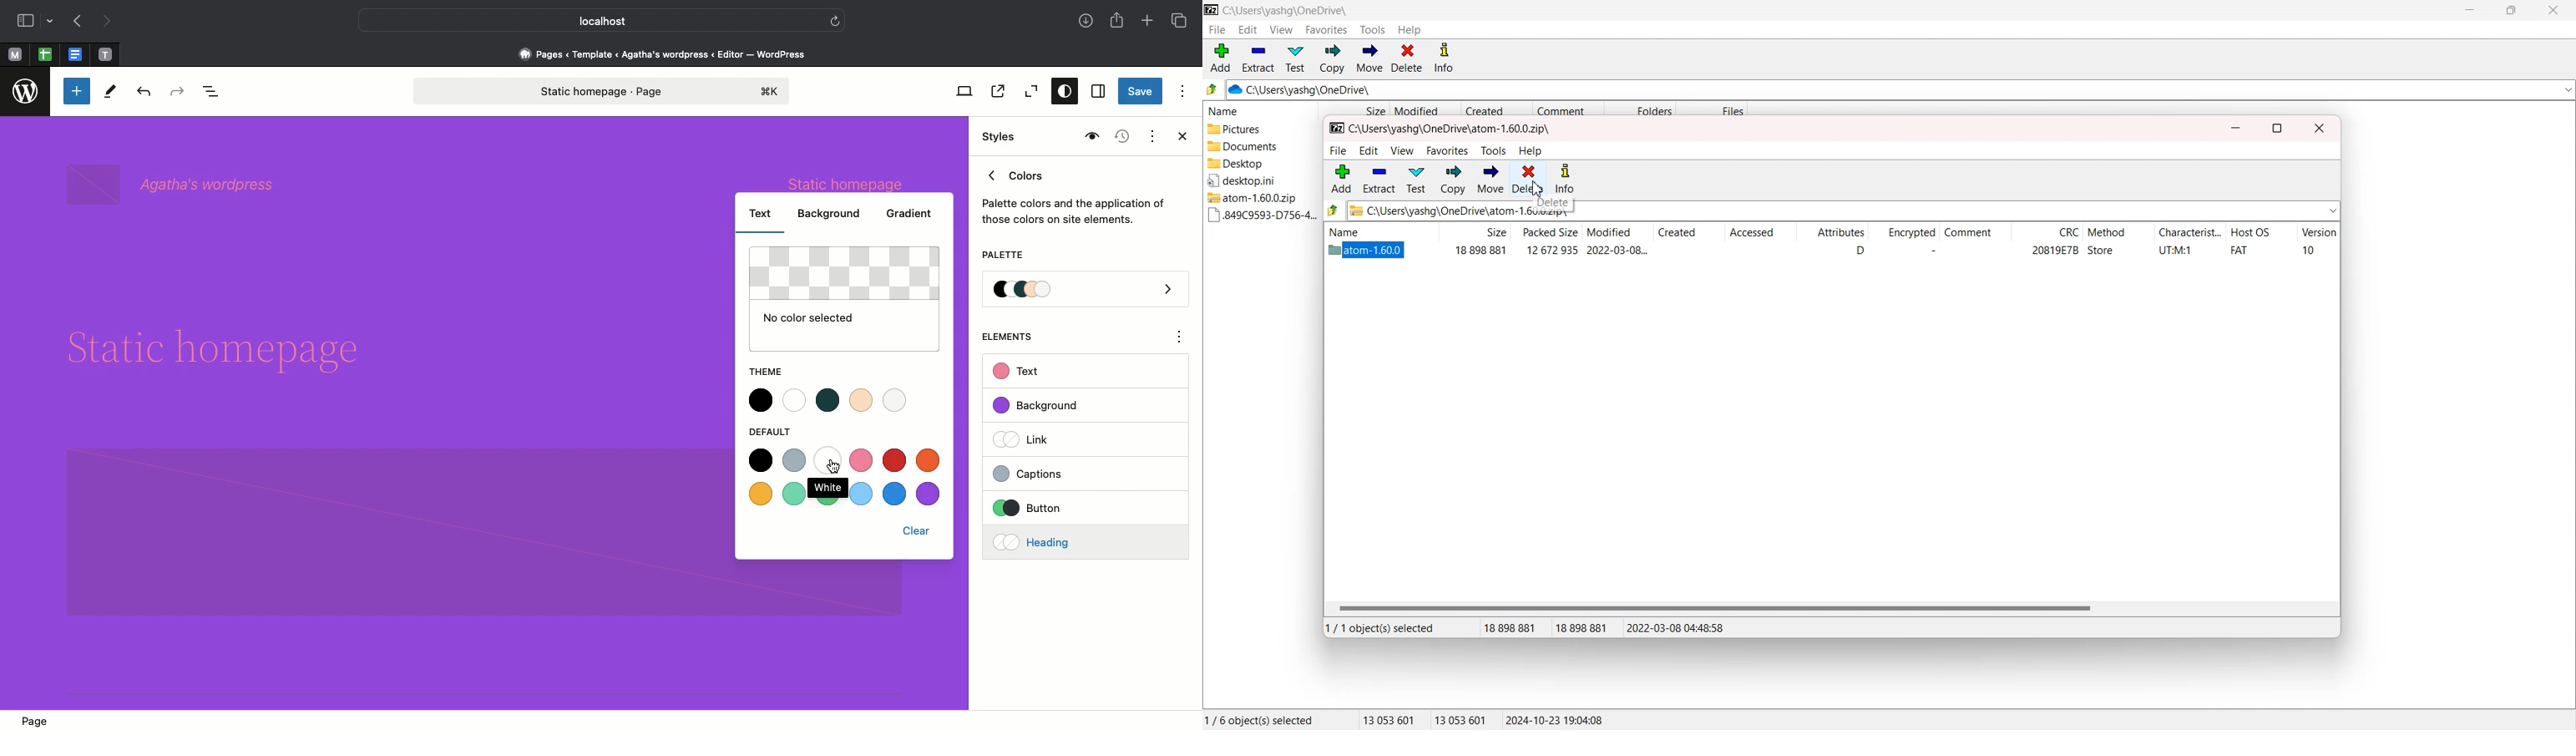  Describe the element at coordinates (1389, 719) in the screenshot. I see `13 053 601` at that location.